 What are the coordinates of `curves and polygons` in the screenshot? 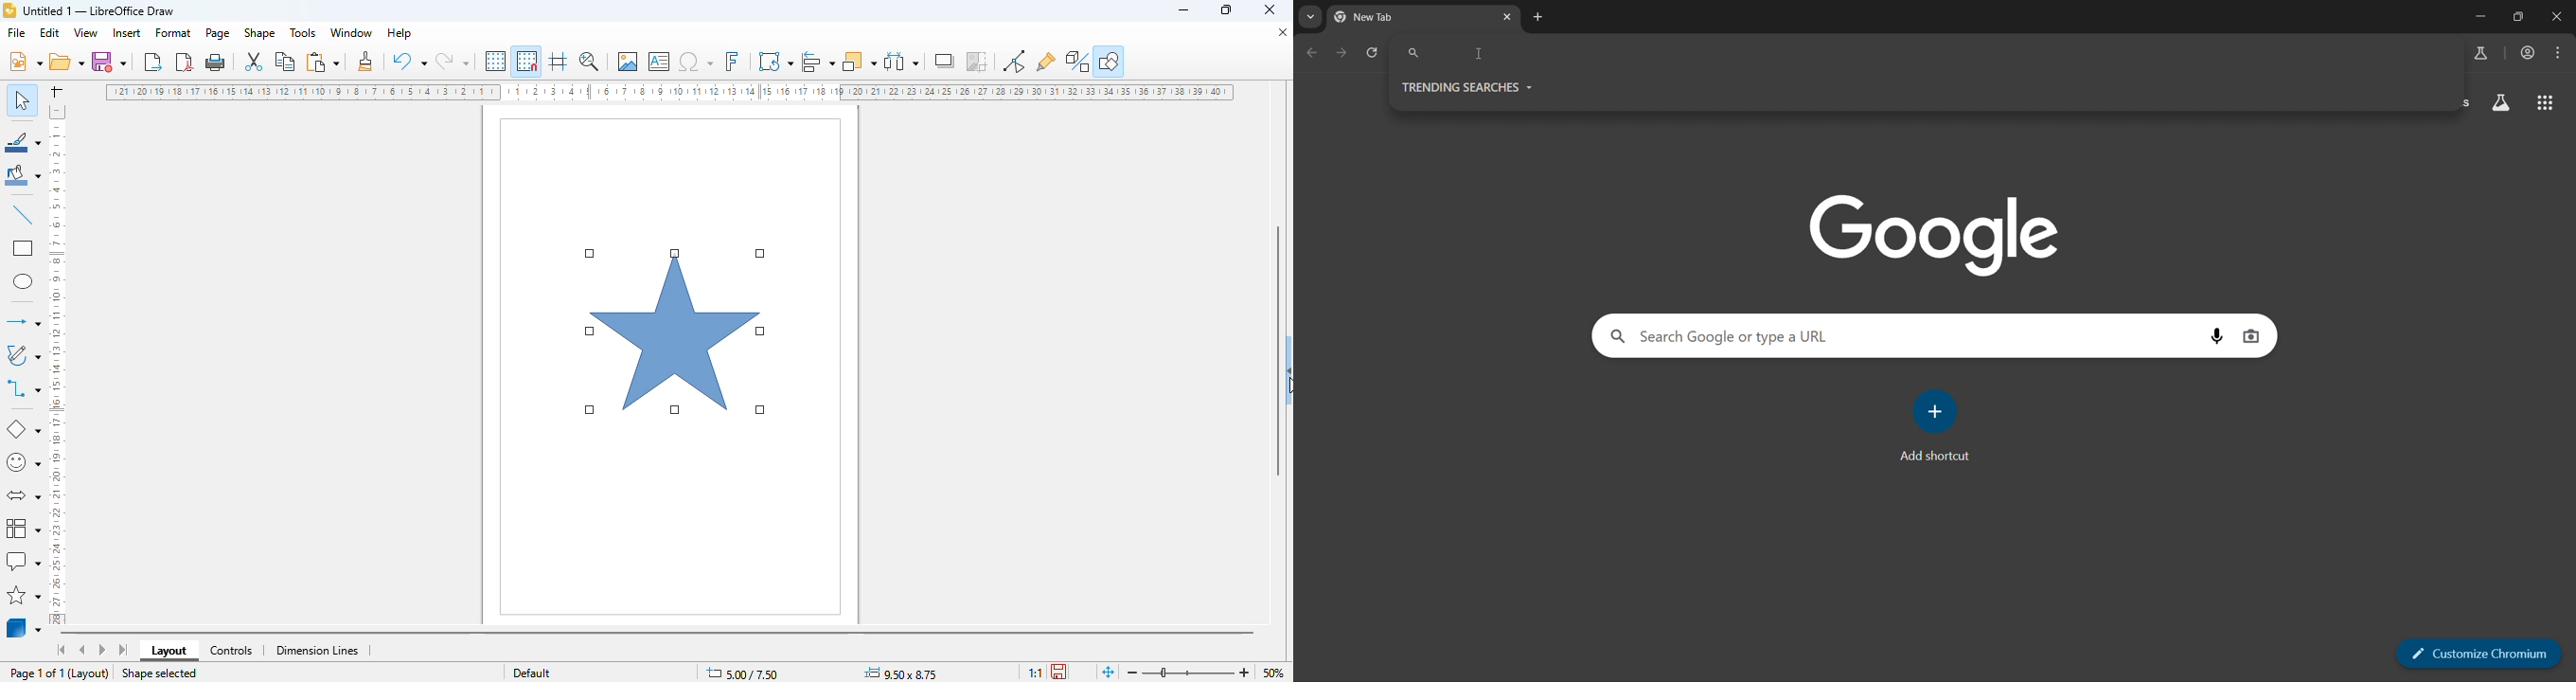 It's located at (22, 356).